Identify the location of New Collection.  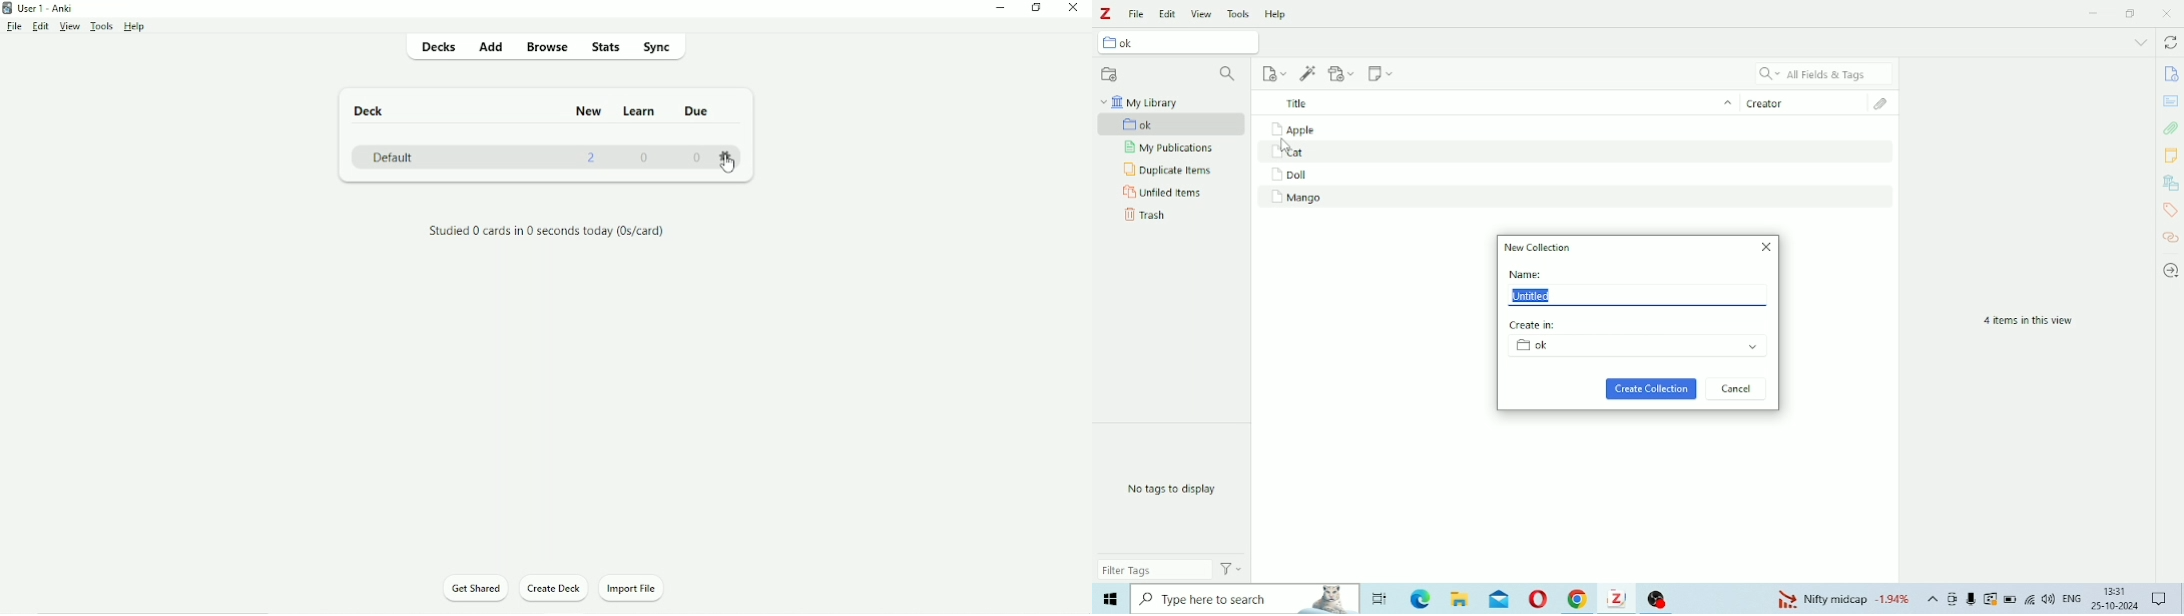
(1540, 246).